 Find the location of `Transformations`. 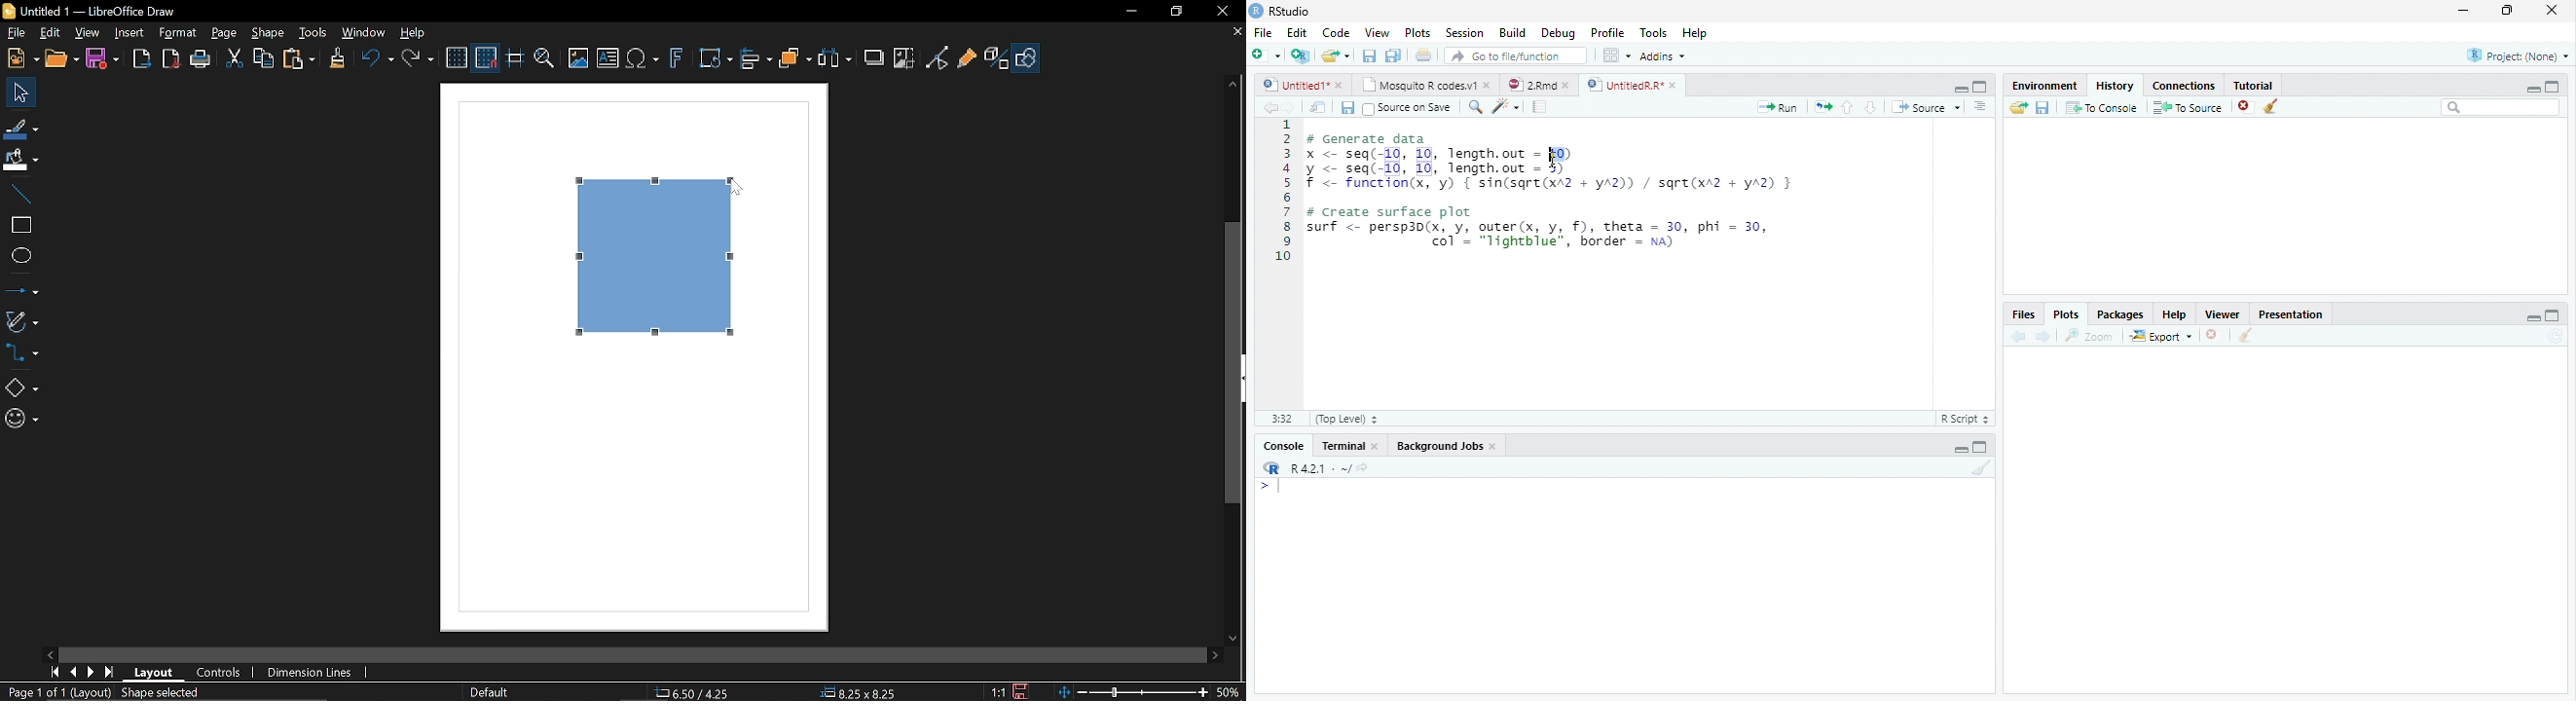

Transformations is located at coordinates (716, 59).